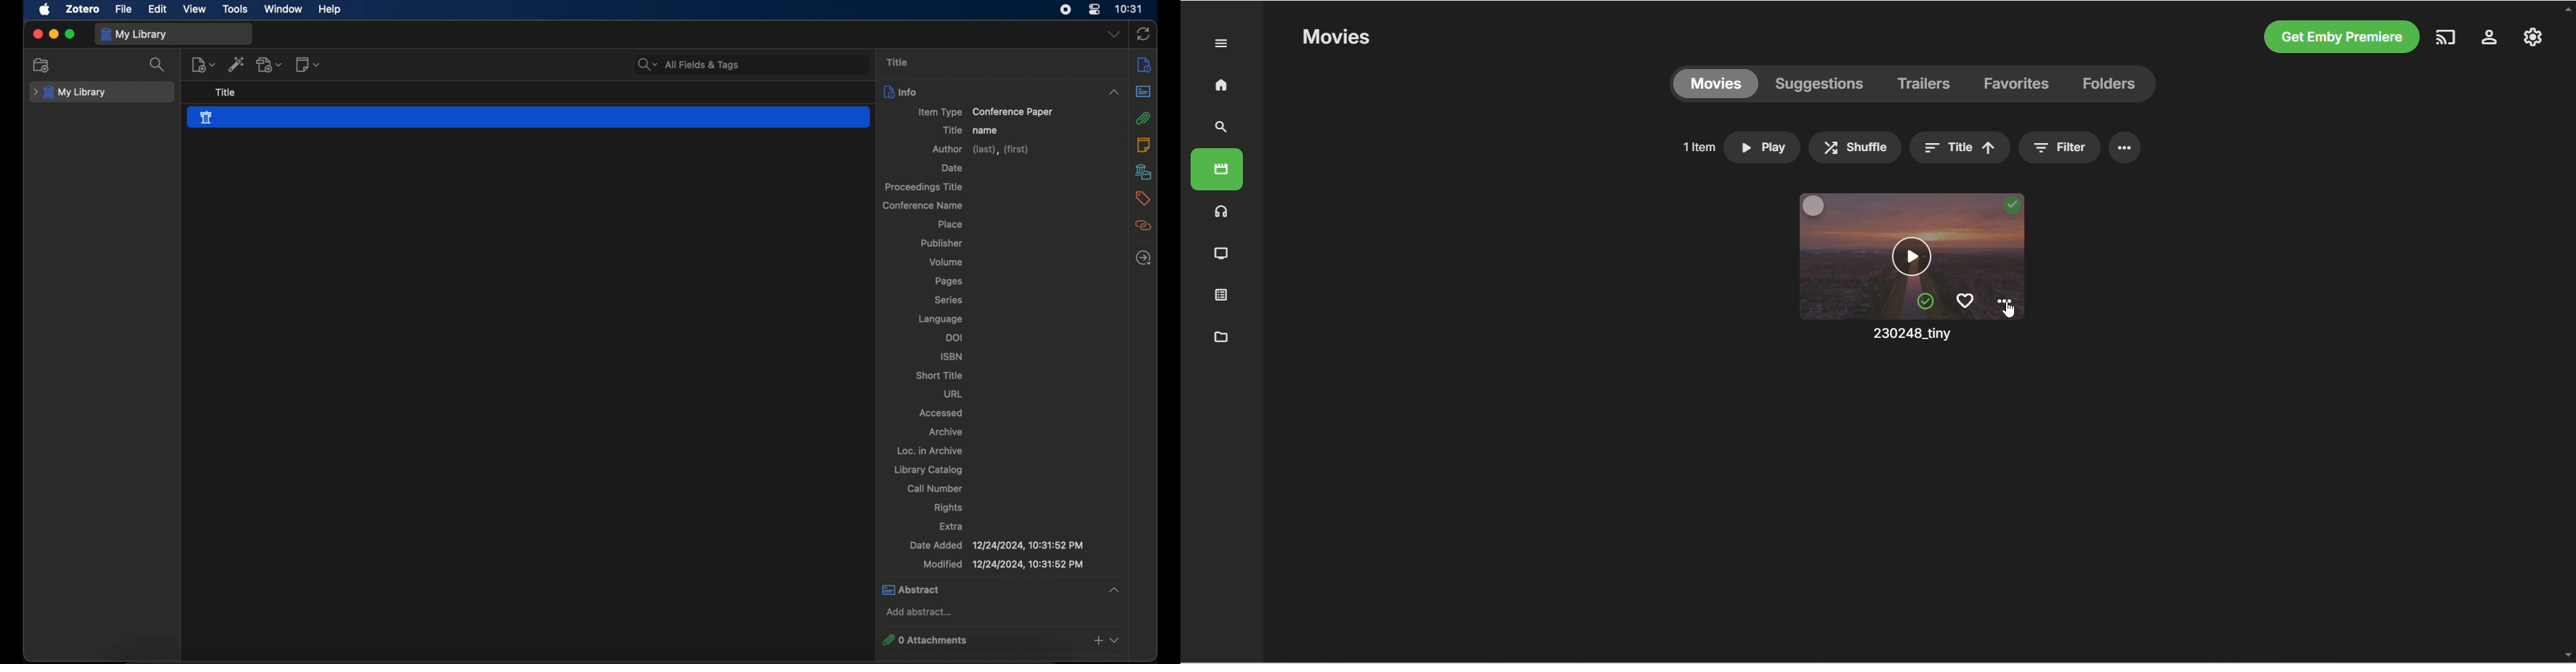 Image resolution: width=2576 pixels, height=672 pixels. I want to click on url, so click(953, 393).